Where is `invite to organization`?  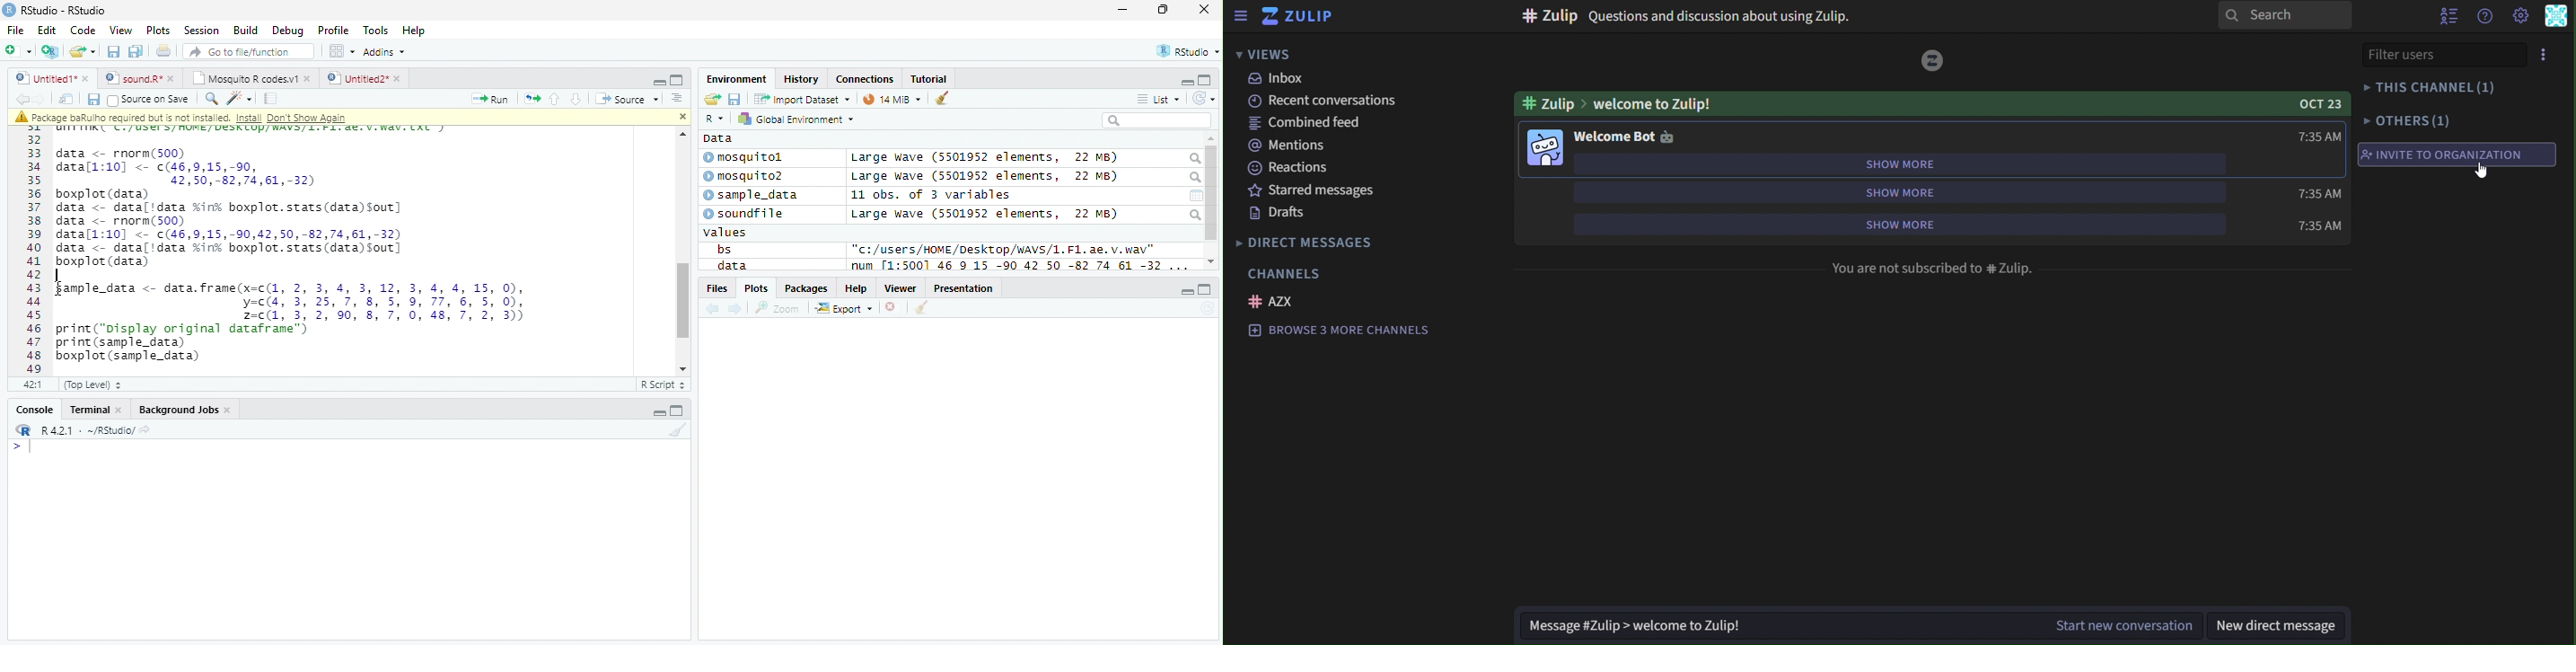
invite to organization is located at coordinates (2445, 154).